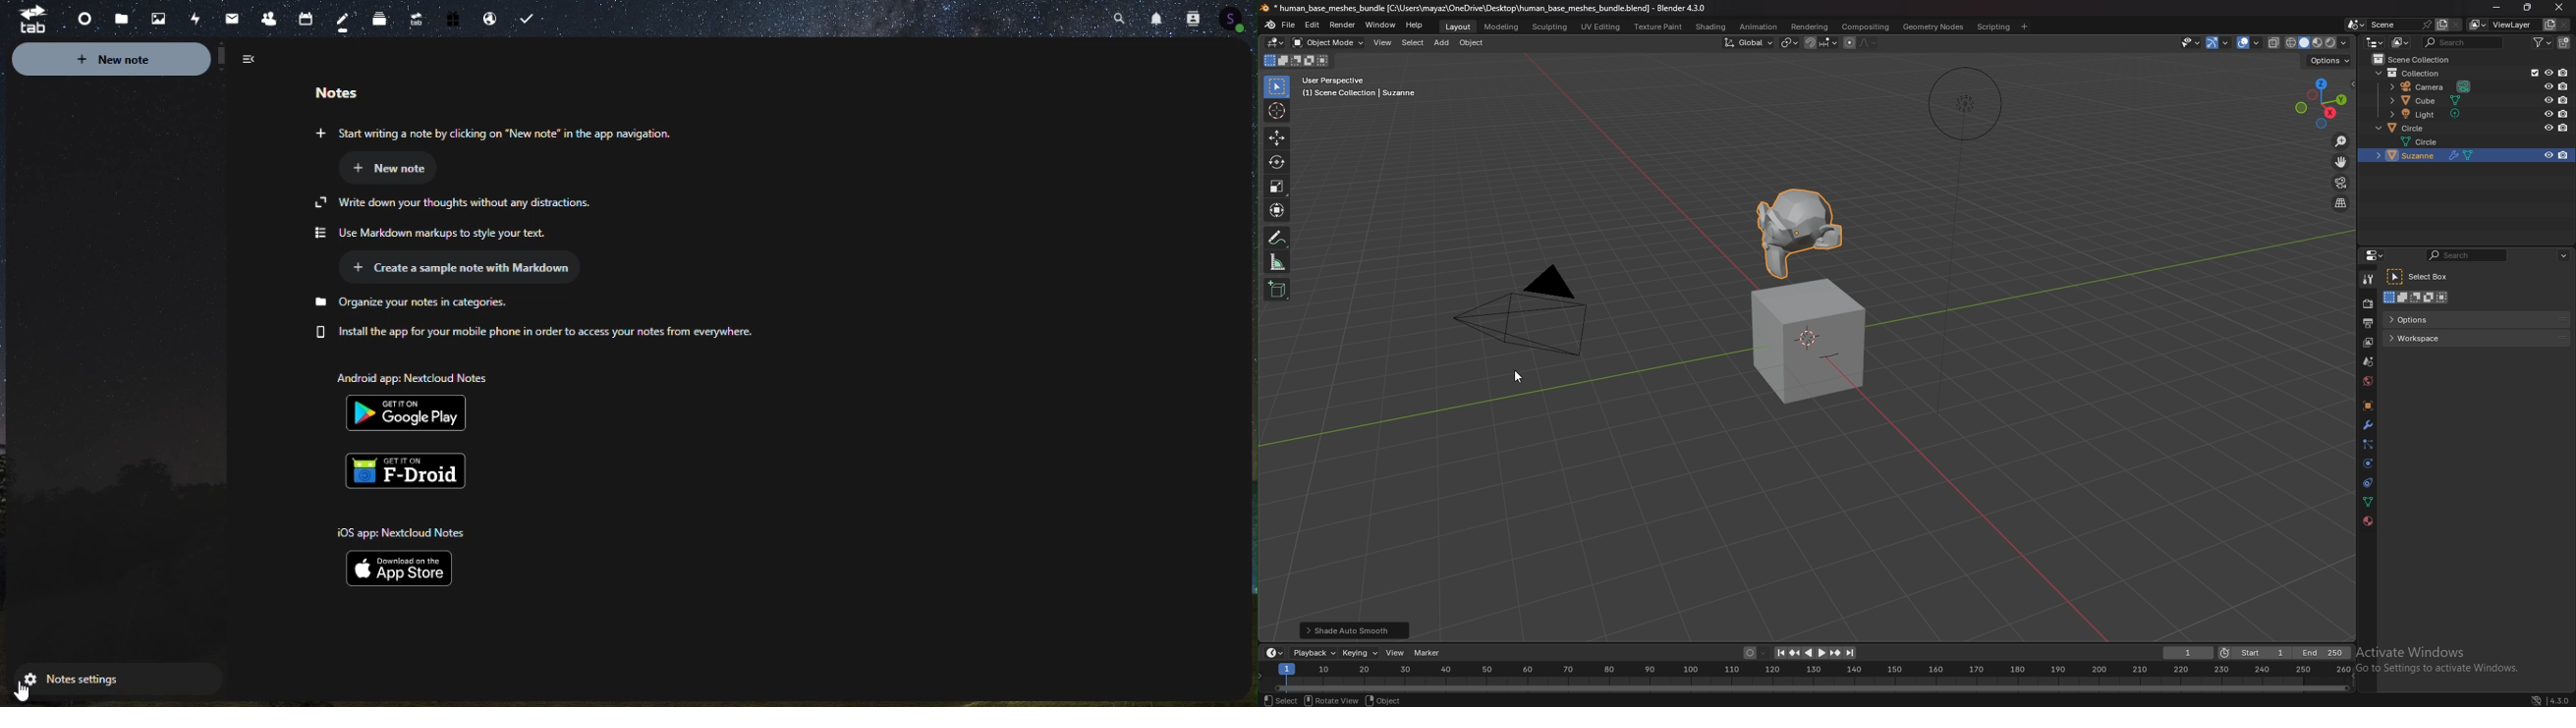  I want to click on perspective/prthographic, so click(2341, 203).